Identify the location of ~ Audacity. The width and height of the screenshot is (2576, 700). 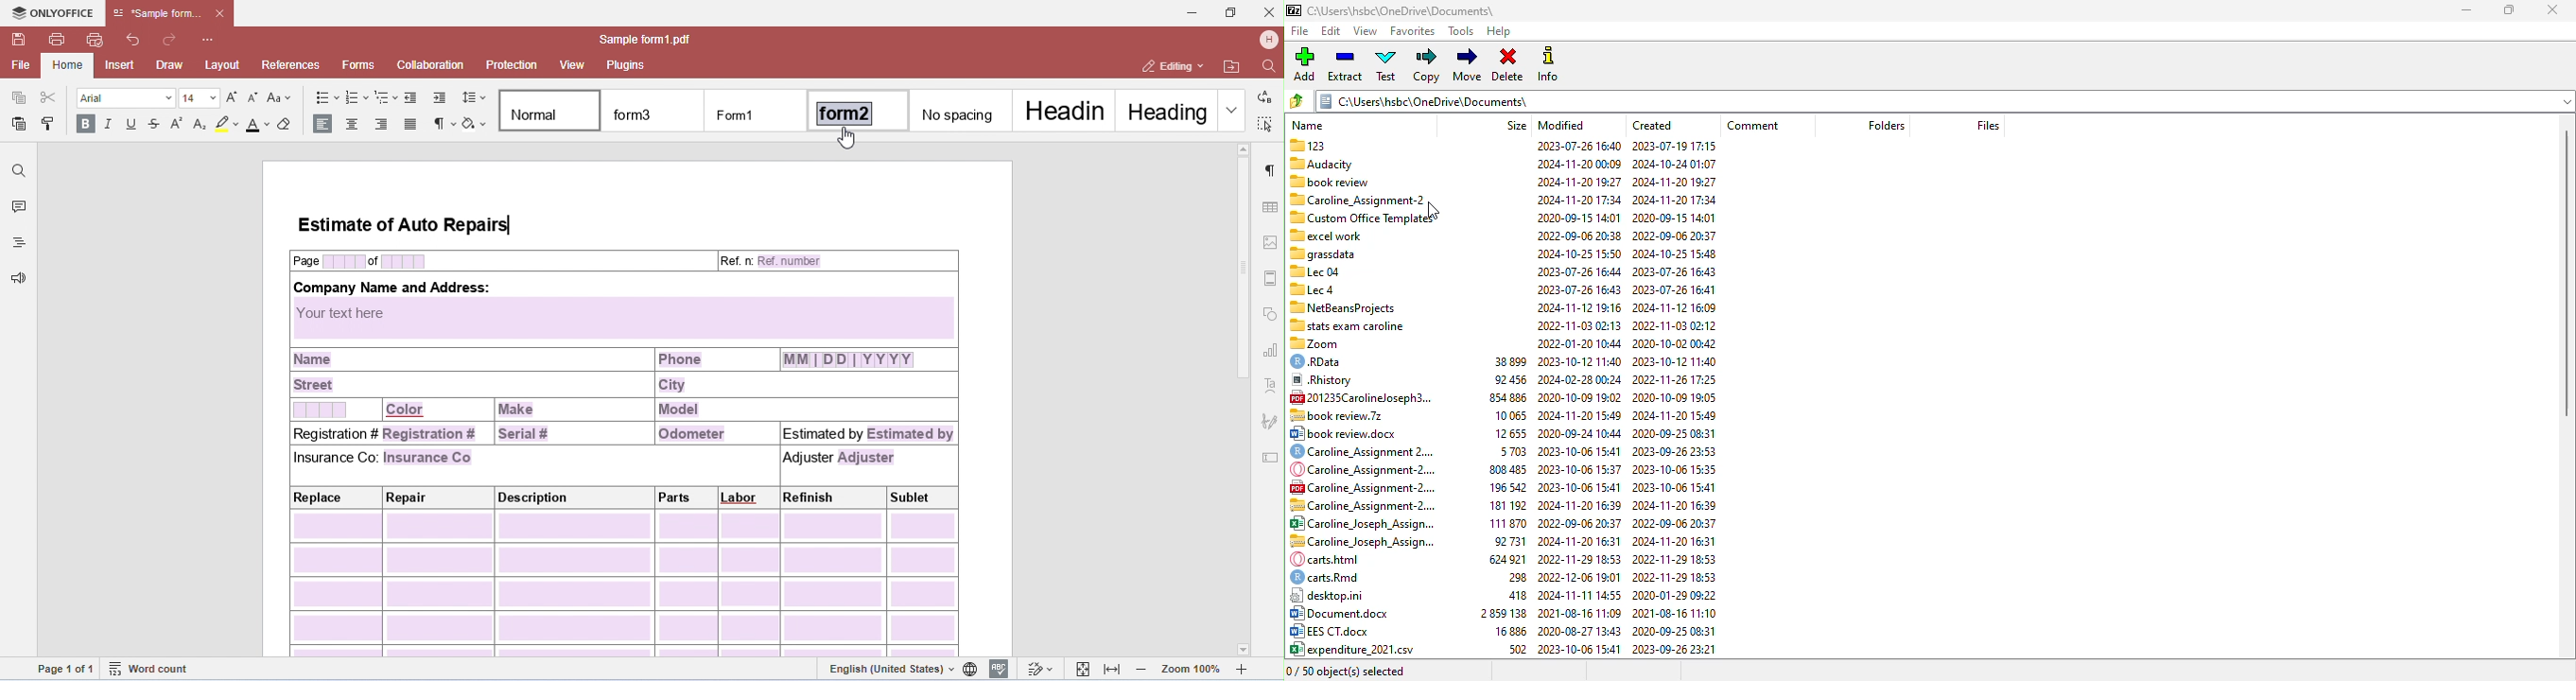
(1329, 164).